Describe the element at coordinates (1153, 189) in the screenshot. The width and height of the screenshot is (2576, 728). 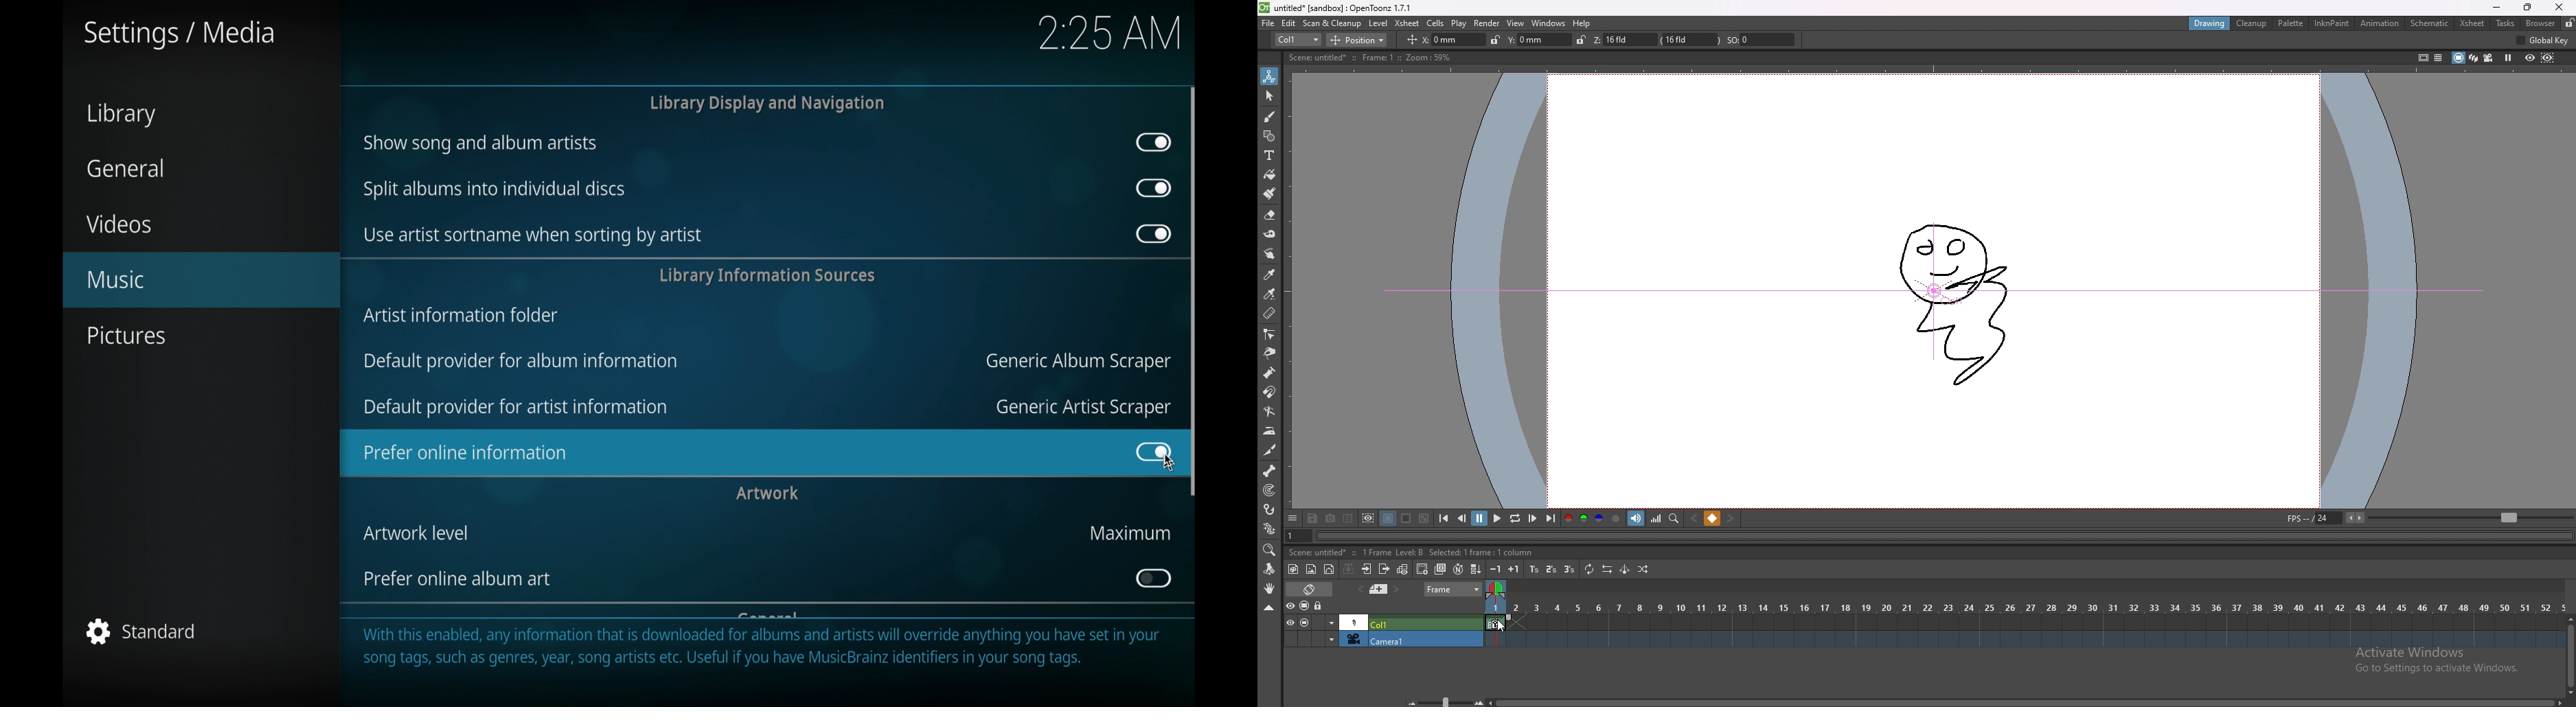
I see `toggle button` at that location.